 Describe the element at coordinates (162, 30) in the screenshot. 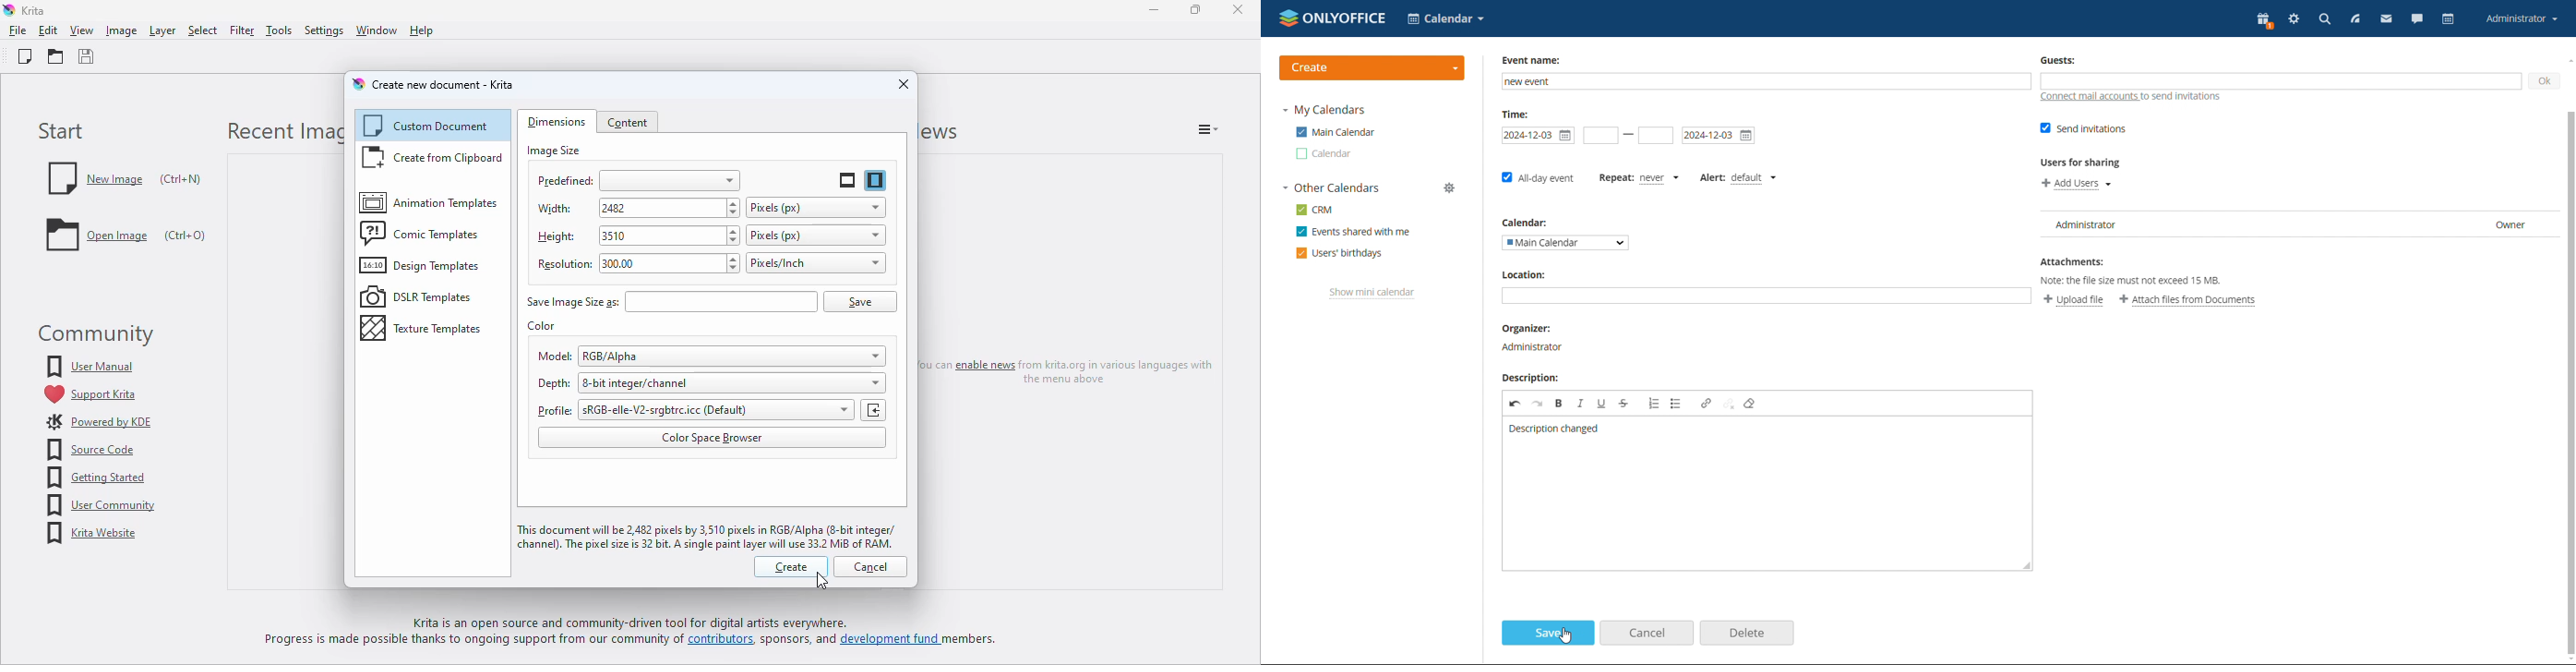

I see `layer` at that location.